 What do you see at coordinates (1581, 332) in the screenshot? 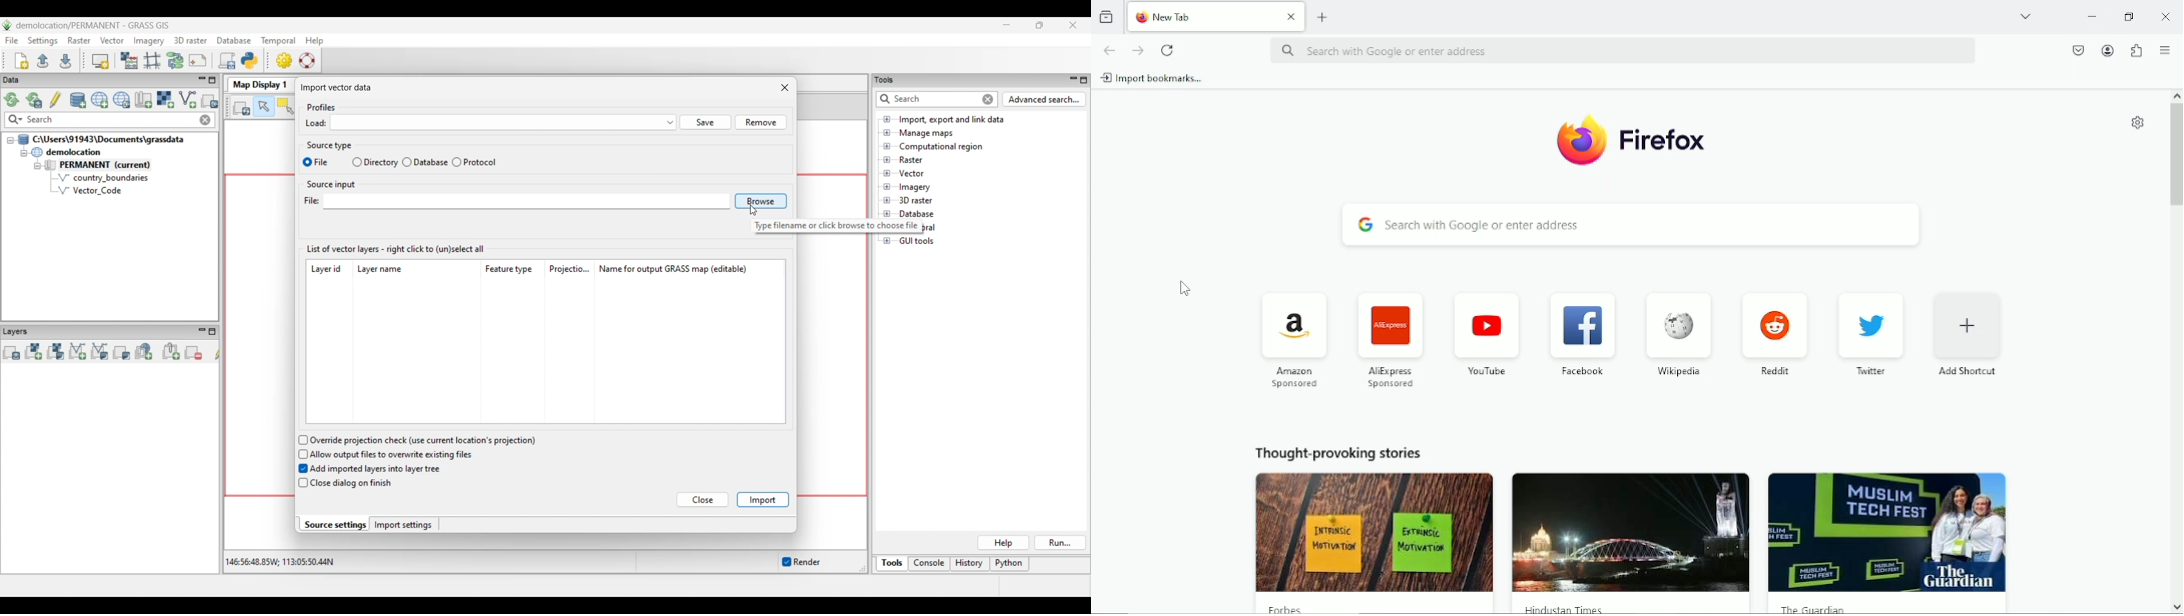
I see `Facebook` at bounding box center [1581, 332].